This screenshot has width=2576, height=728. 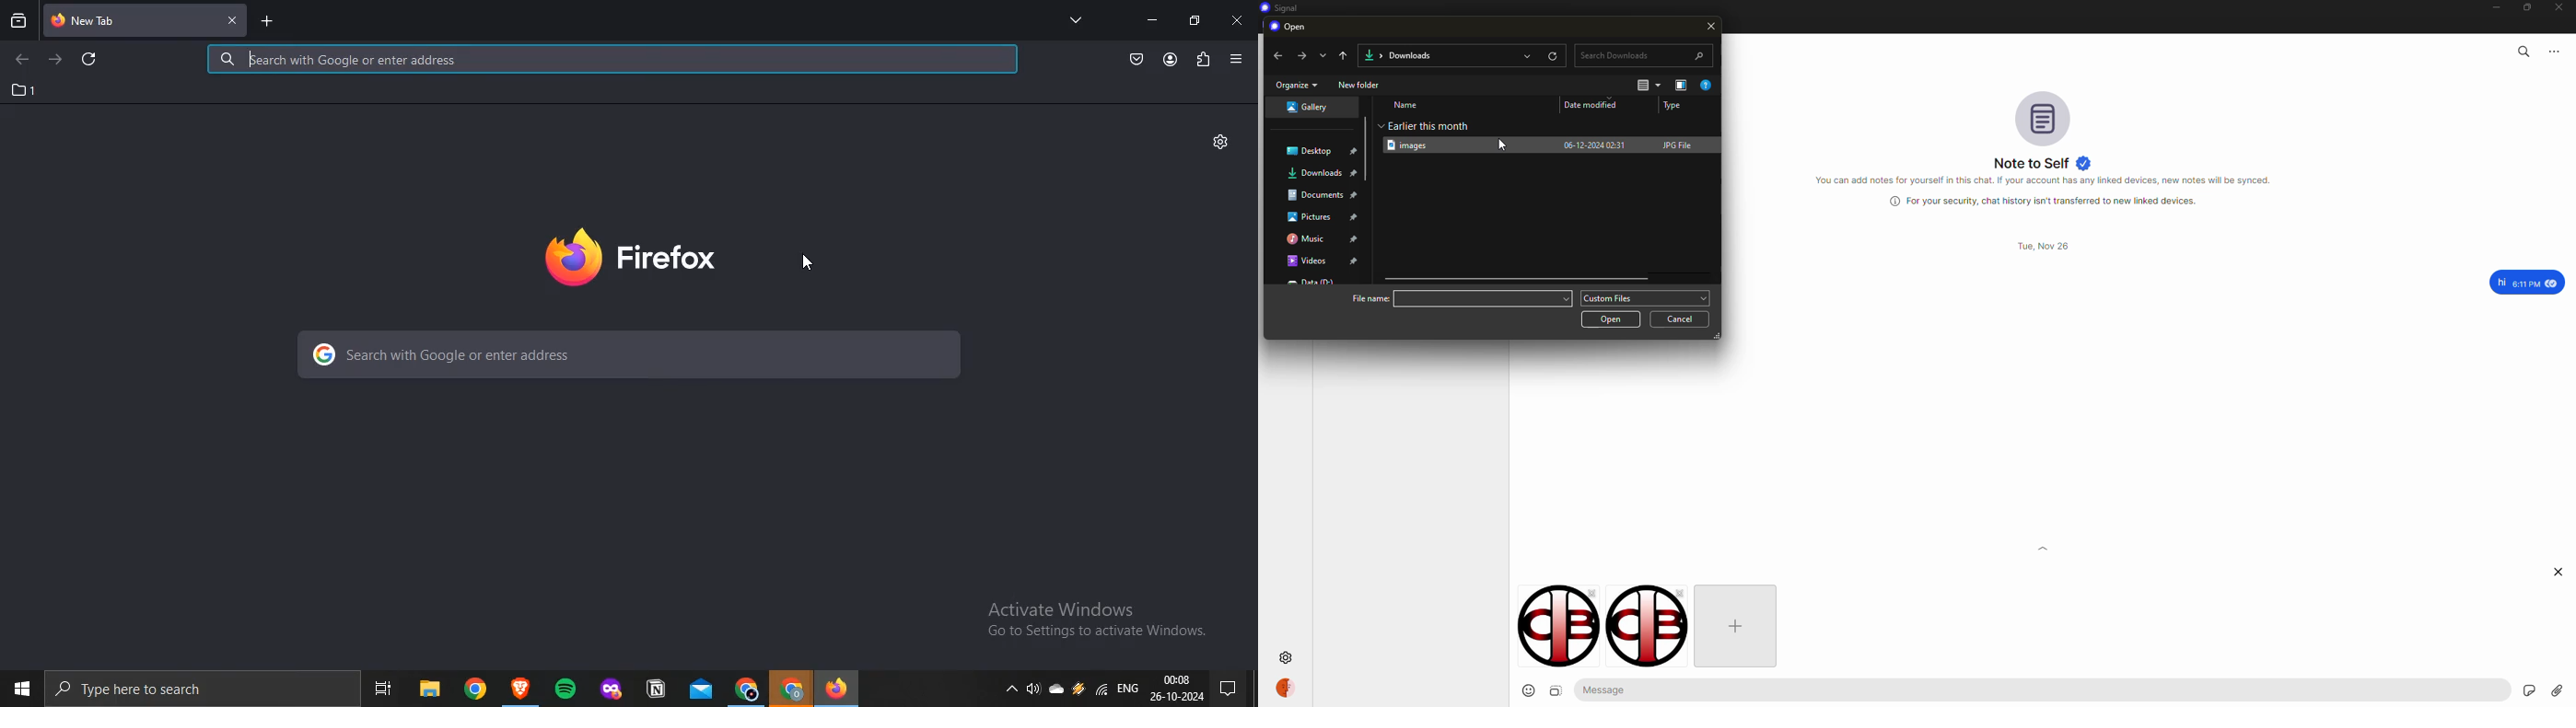 I want to click on back, so click(x=21, y=60).